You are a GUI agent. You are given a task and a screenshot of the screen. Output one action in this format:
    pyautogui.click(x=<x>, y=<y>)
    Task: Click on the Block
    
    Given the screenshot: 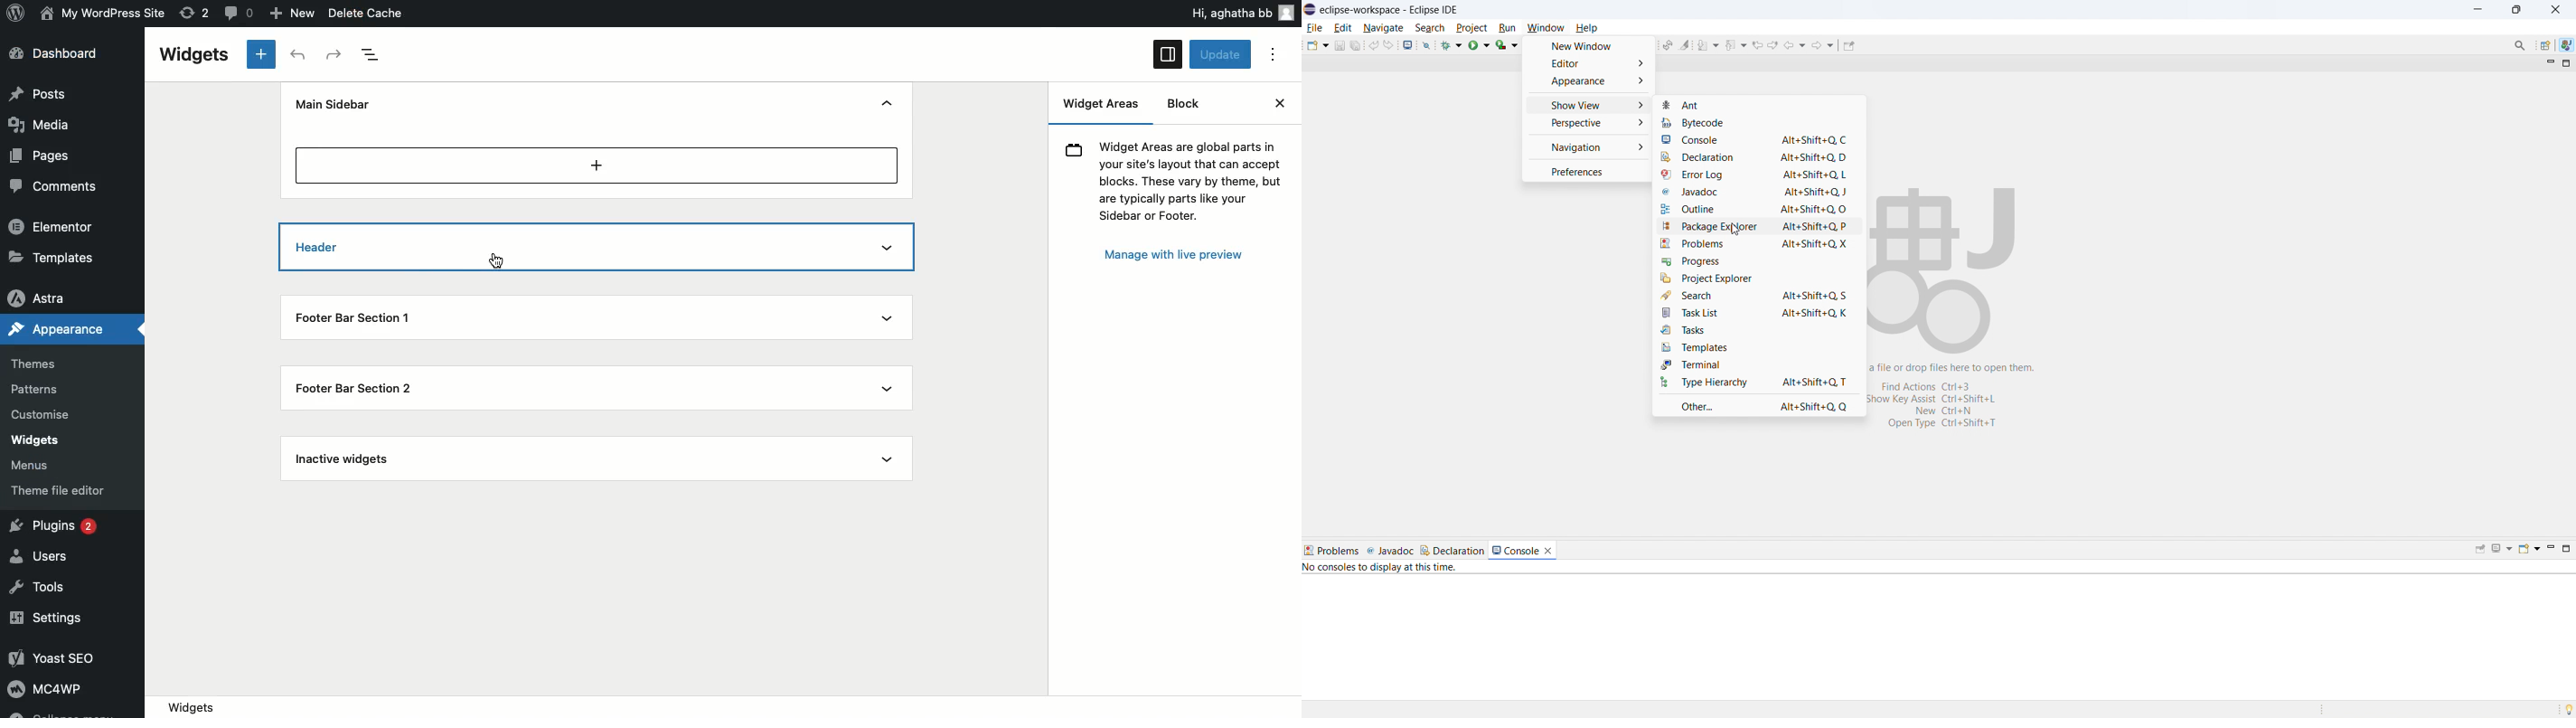 What is the action you would take?
    pyautogui.click(x=1182, y=103)
    